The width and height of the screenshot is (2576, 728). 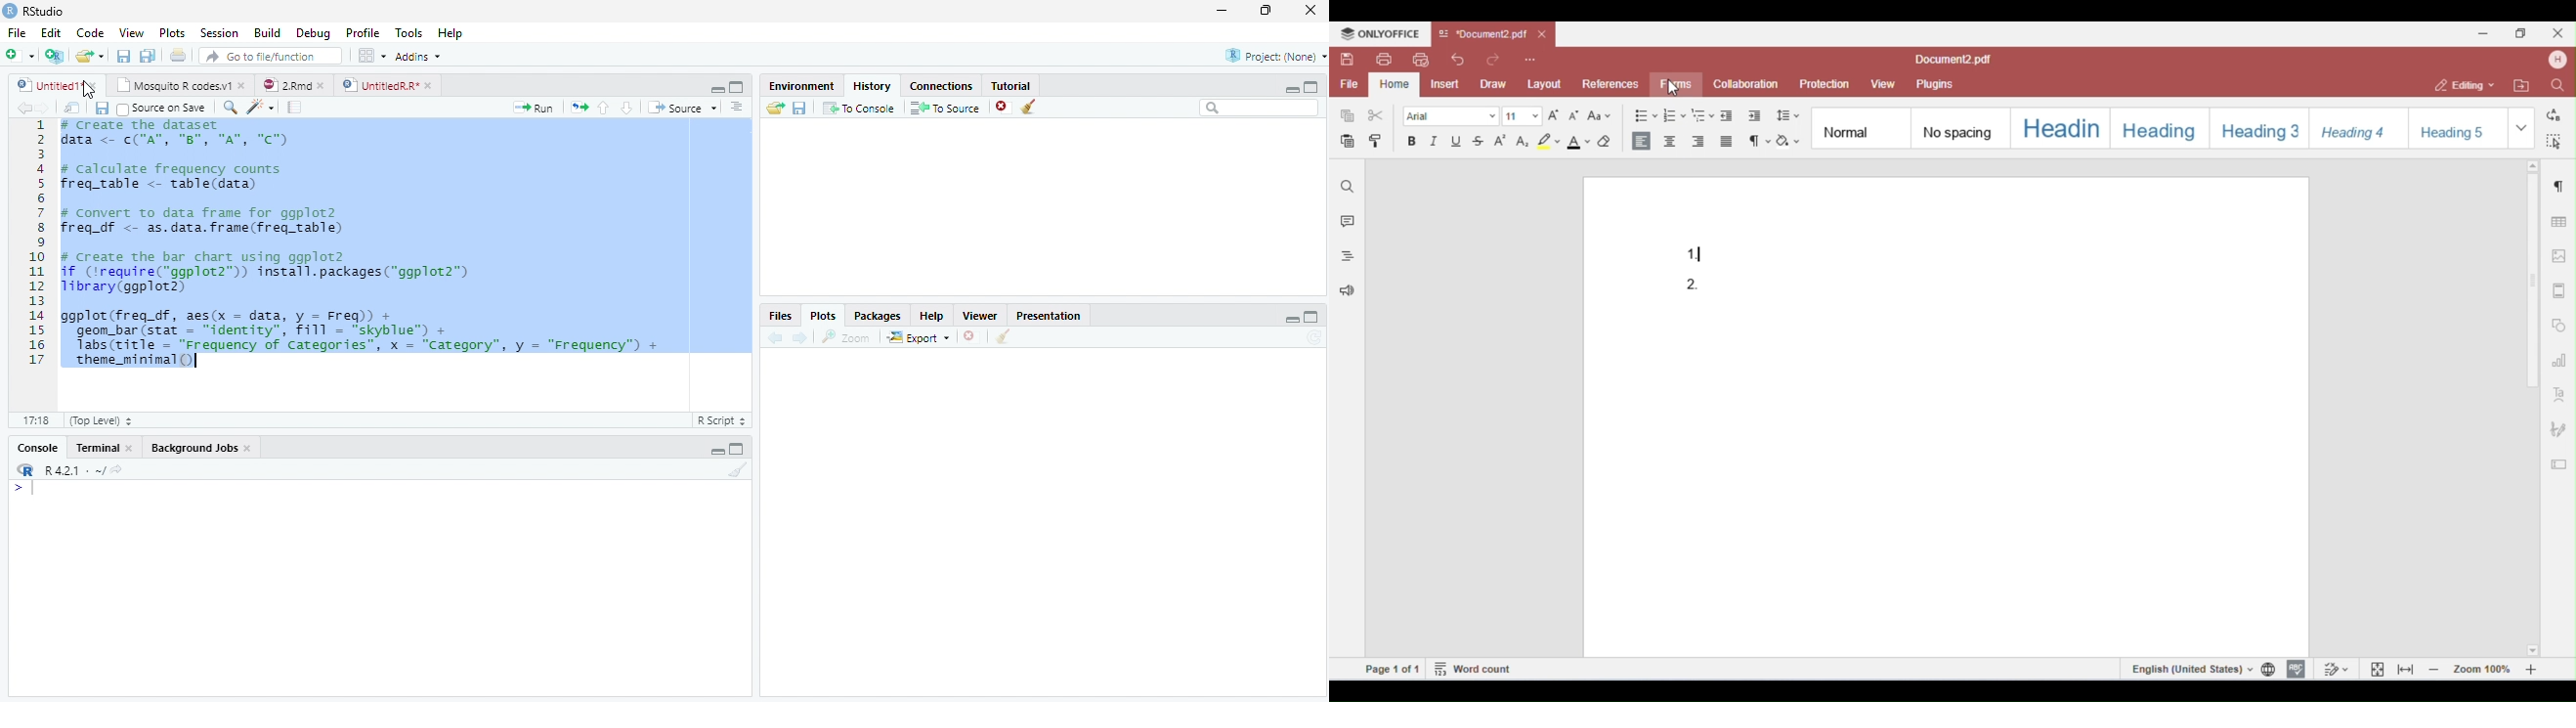 I want to click on Clear Console, so click(x=736, y=471).